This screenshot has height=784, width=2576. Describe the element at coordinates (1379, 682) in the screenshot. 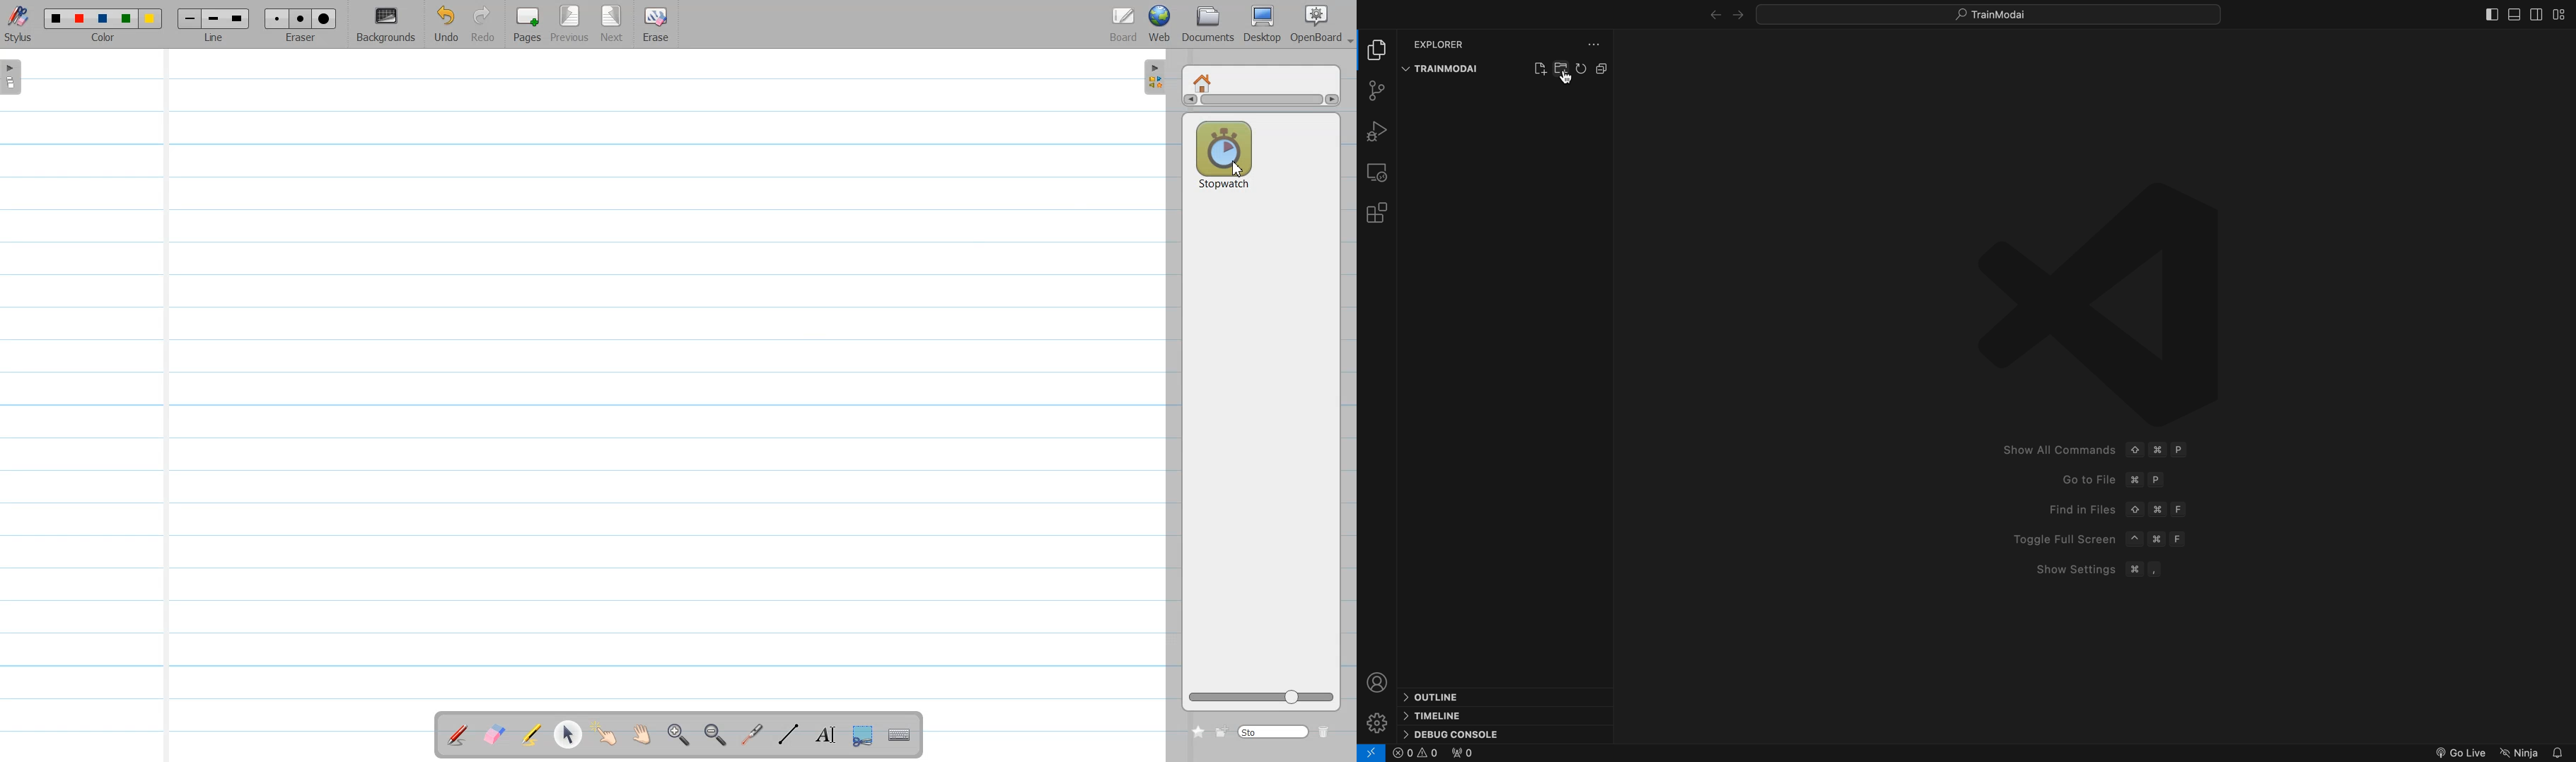

I see `profile` at that location.